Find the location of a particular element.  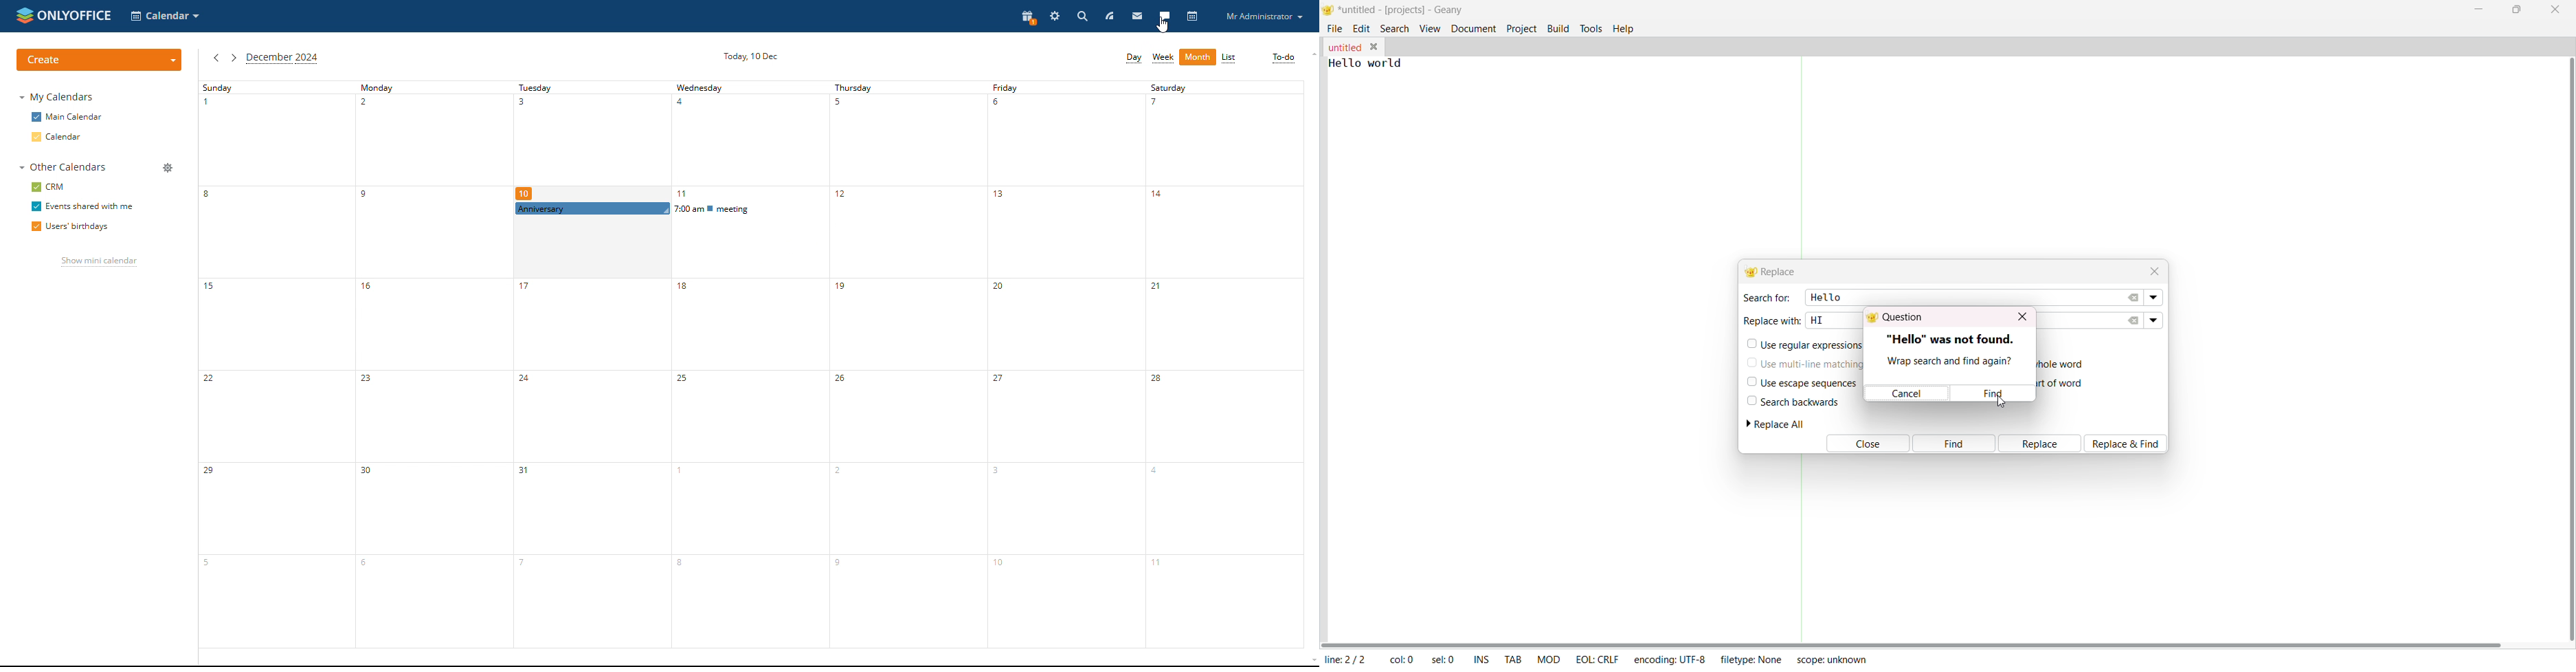

search is located at coordinates (1082, 16).